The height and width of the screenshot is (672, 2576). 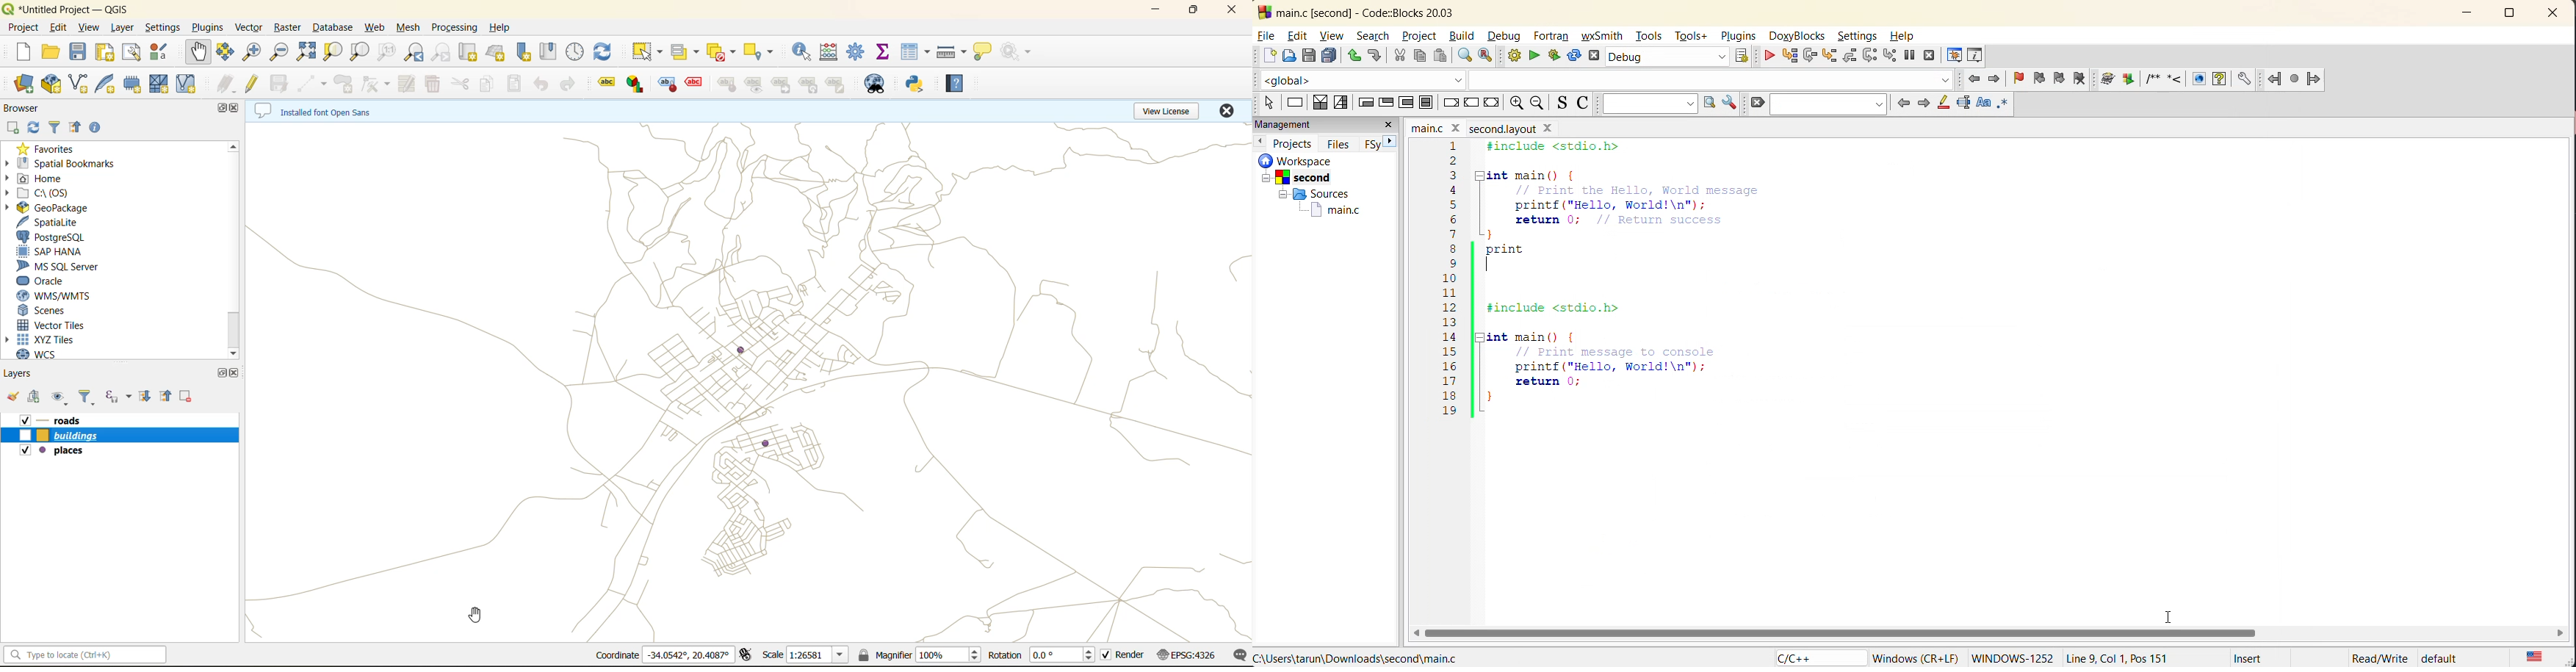 I want to click on debug, so click(x=1508, y=37).